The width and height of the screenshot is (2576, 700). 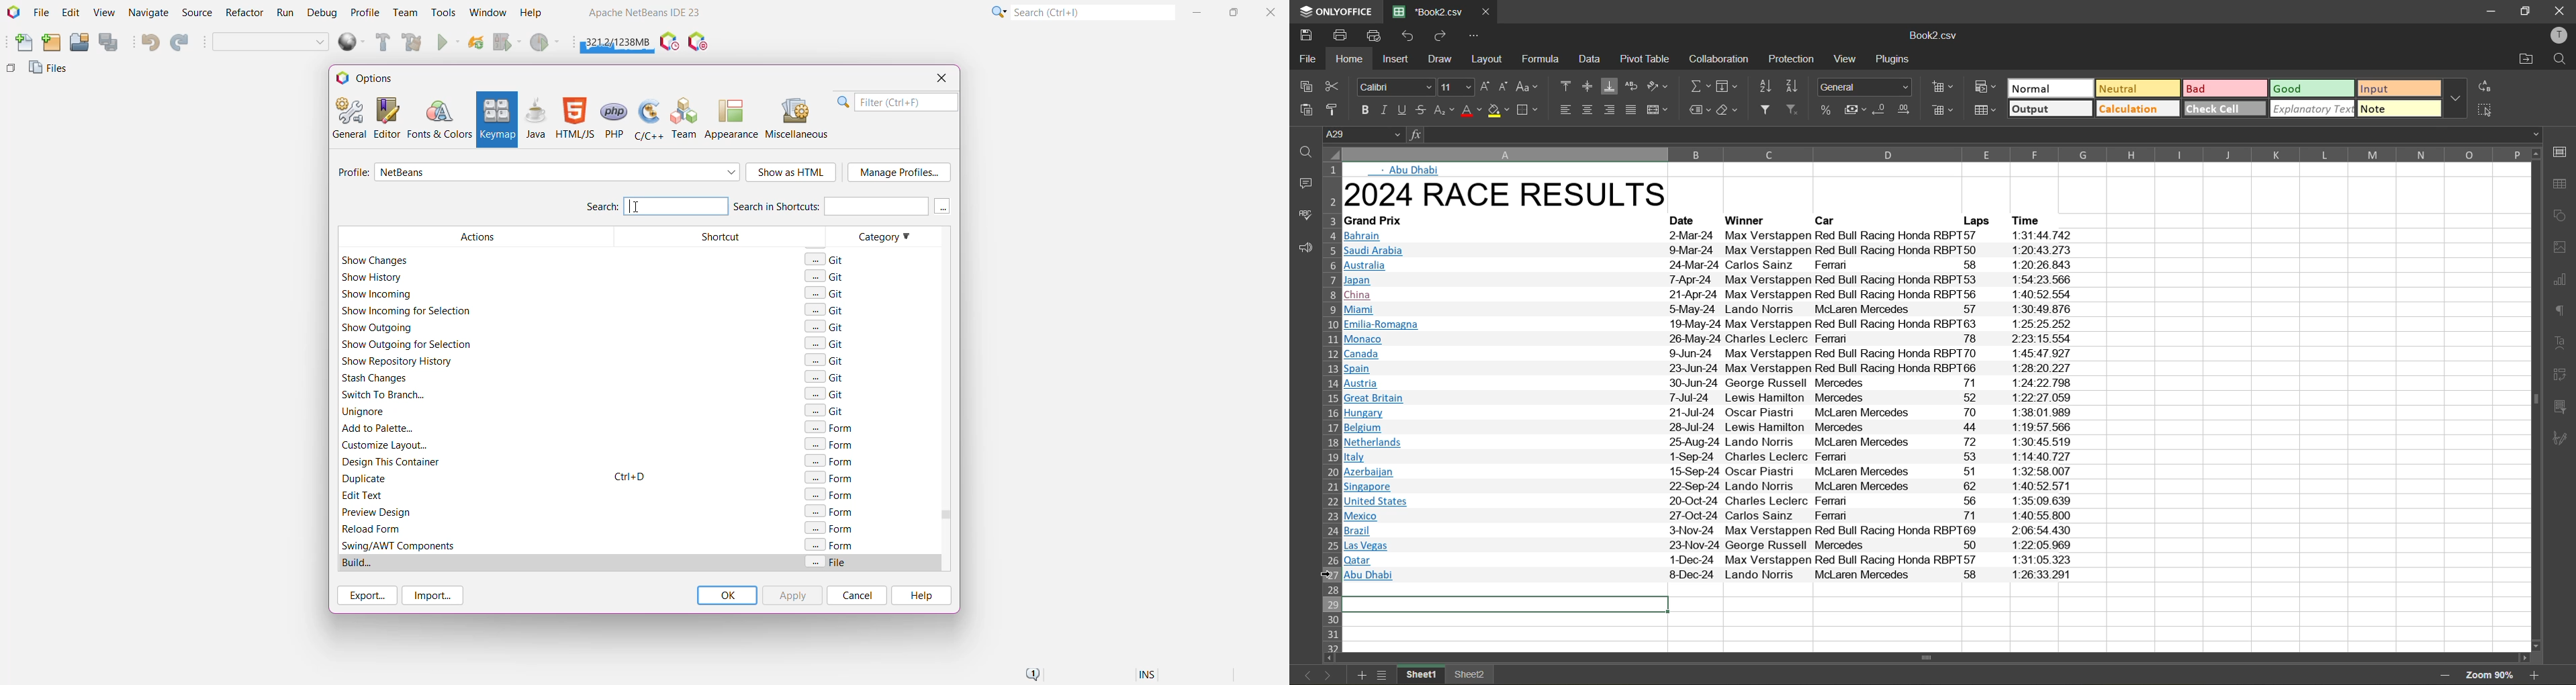 What do you see at coordinates (1982, 89) in the screenshot?
I see `conditional formatting` at bounding box center [1982, 89].